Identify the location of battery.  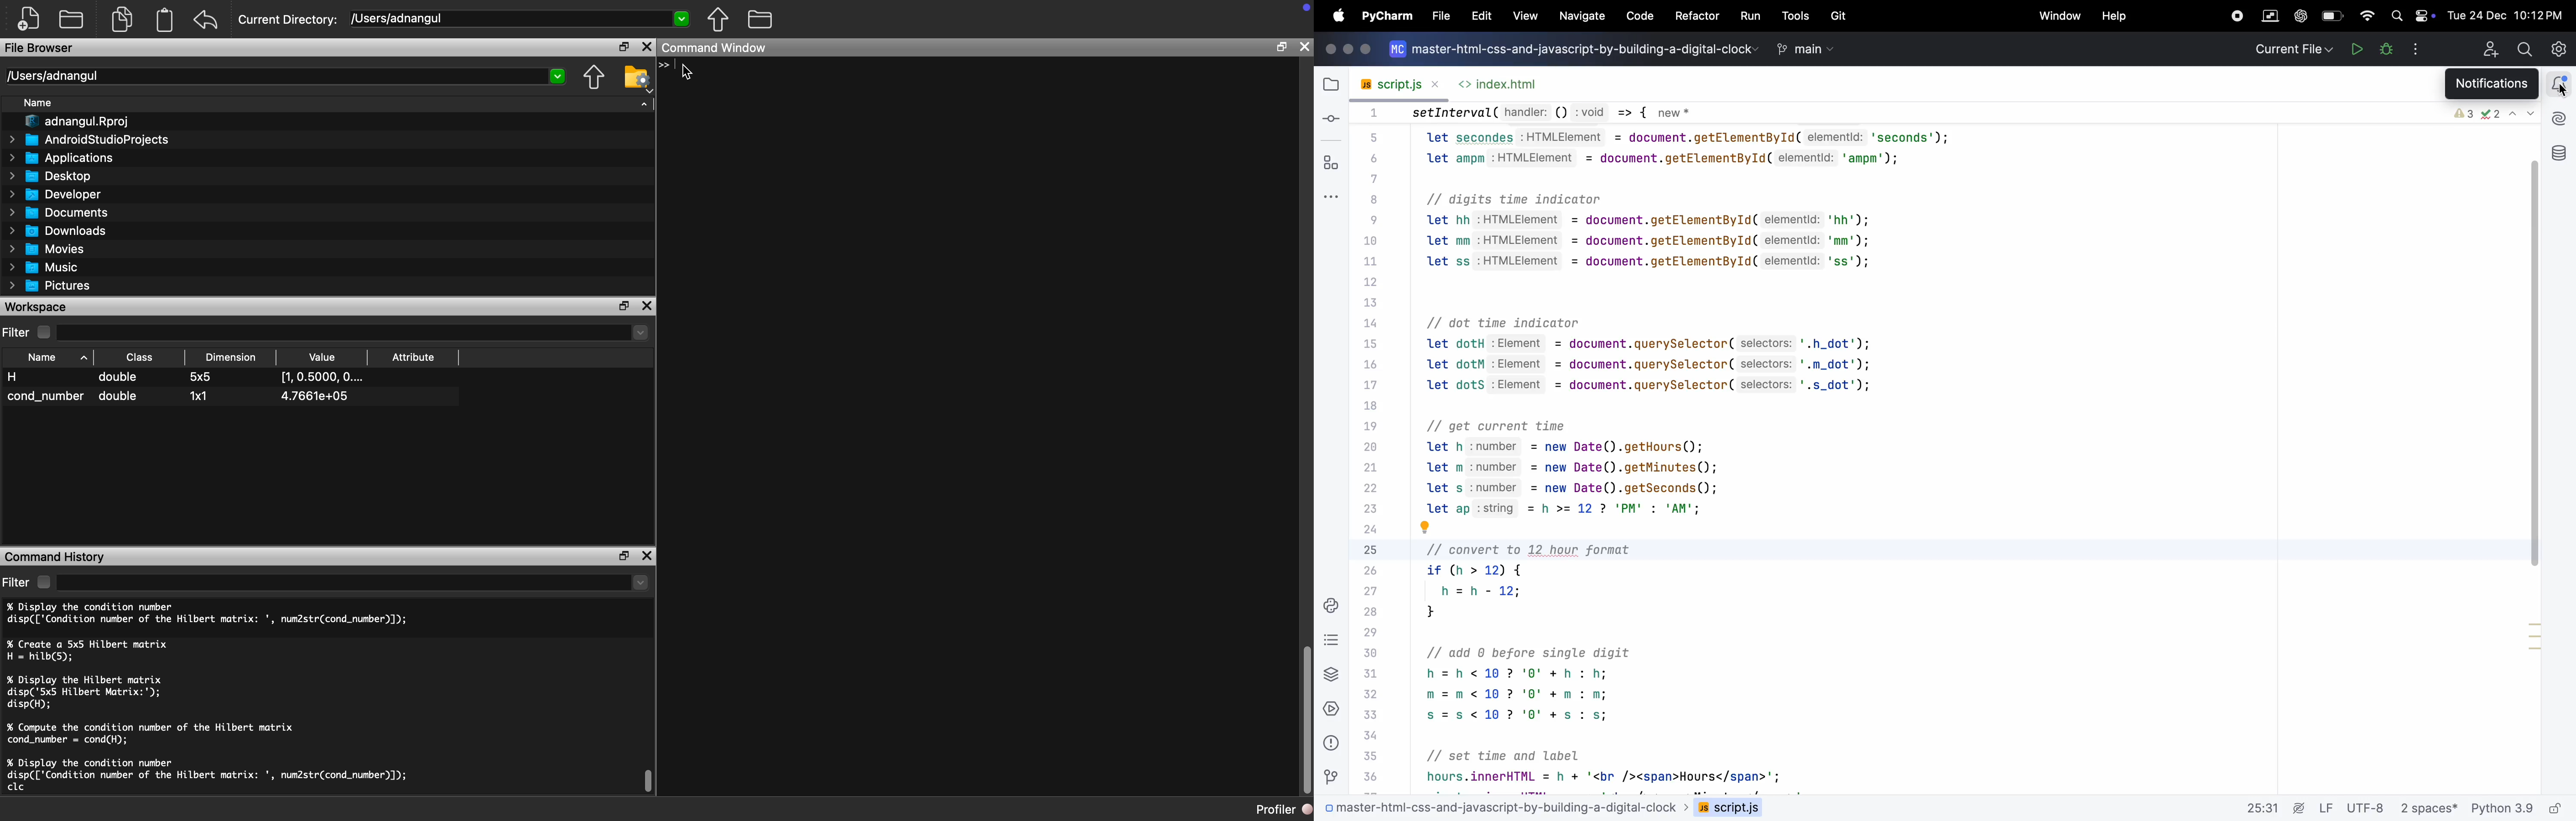
(2425, 16).